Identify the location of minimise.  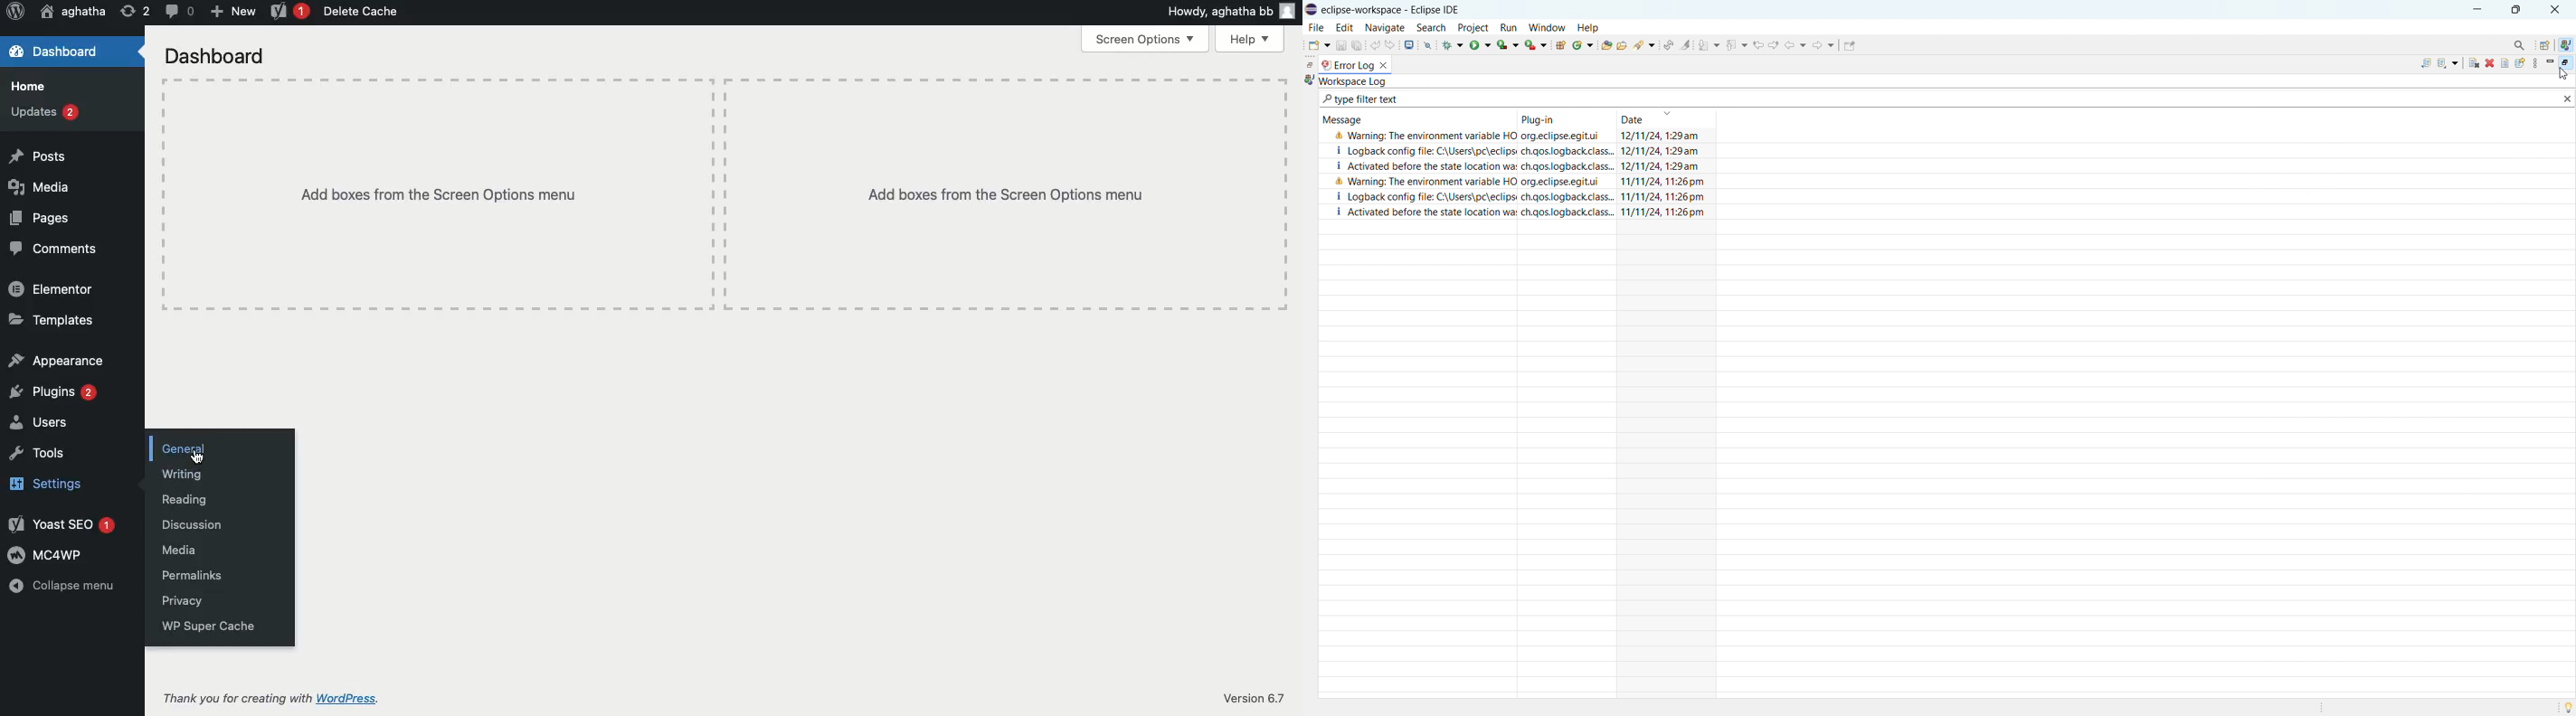
(2476, 9).